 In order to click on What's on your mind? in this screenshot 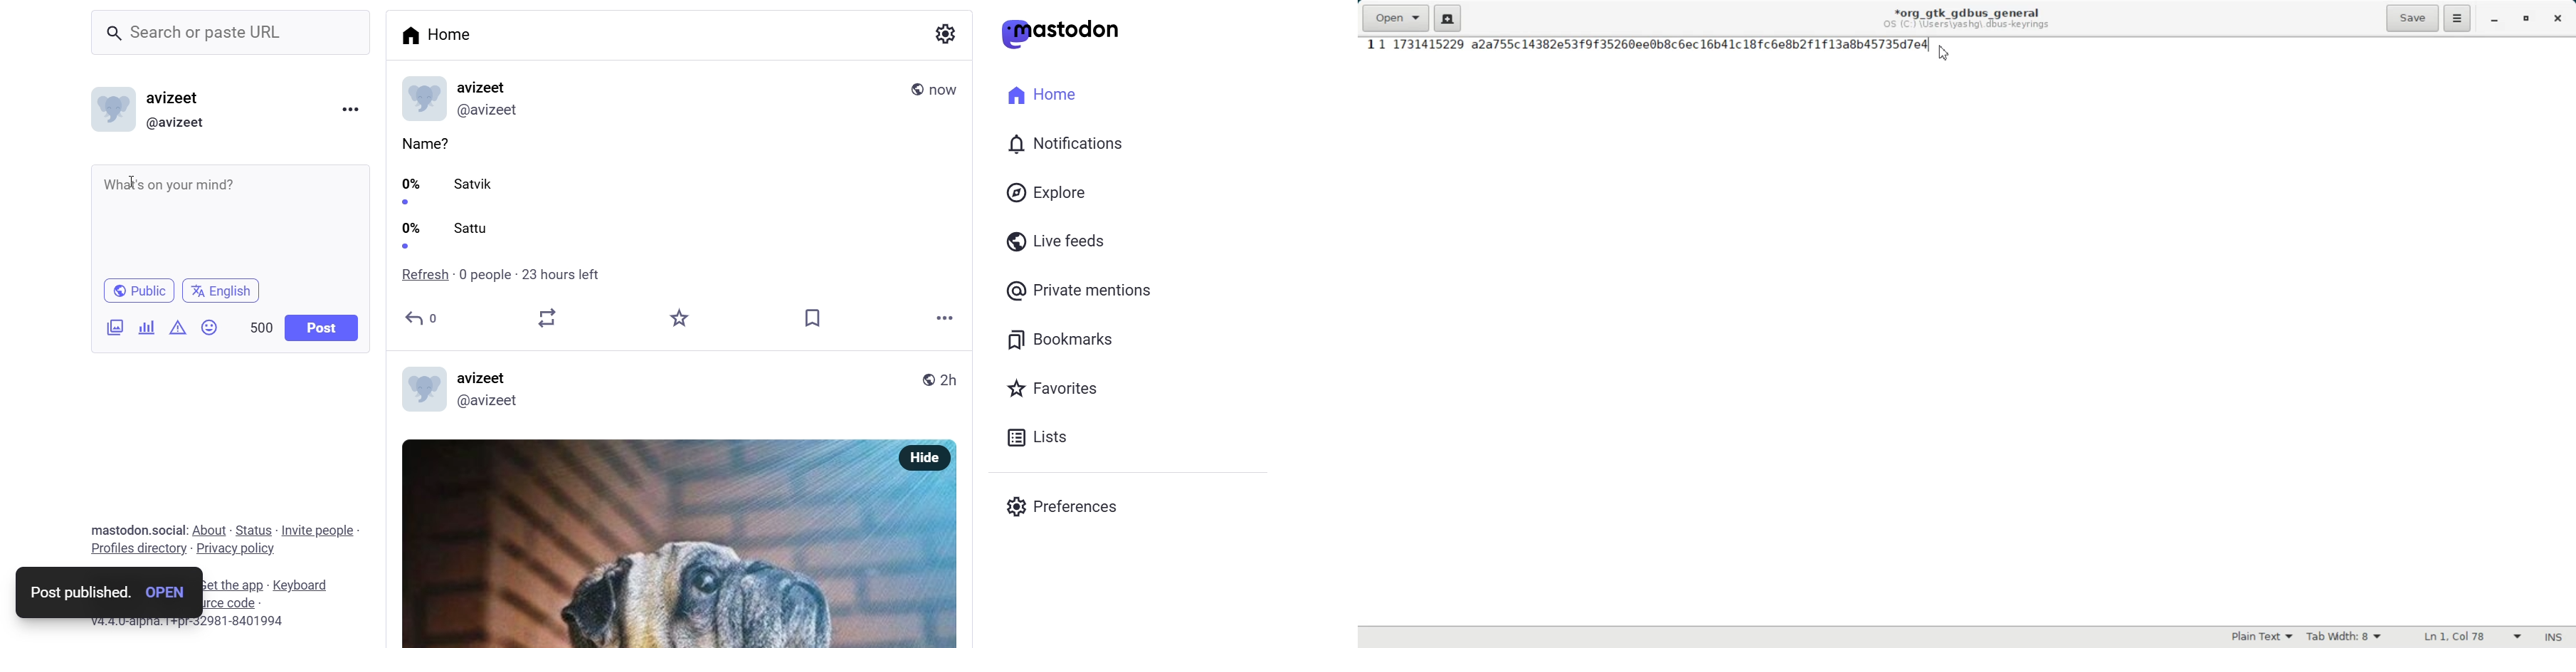, I will do `click(228, 220)`.